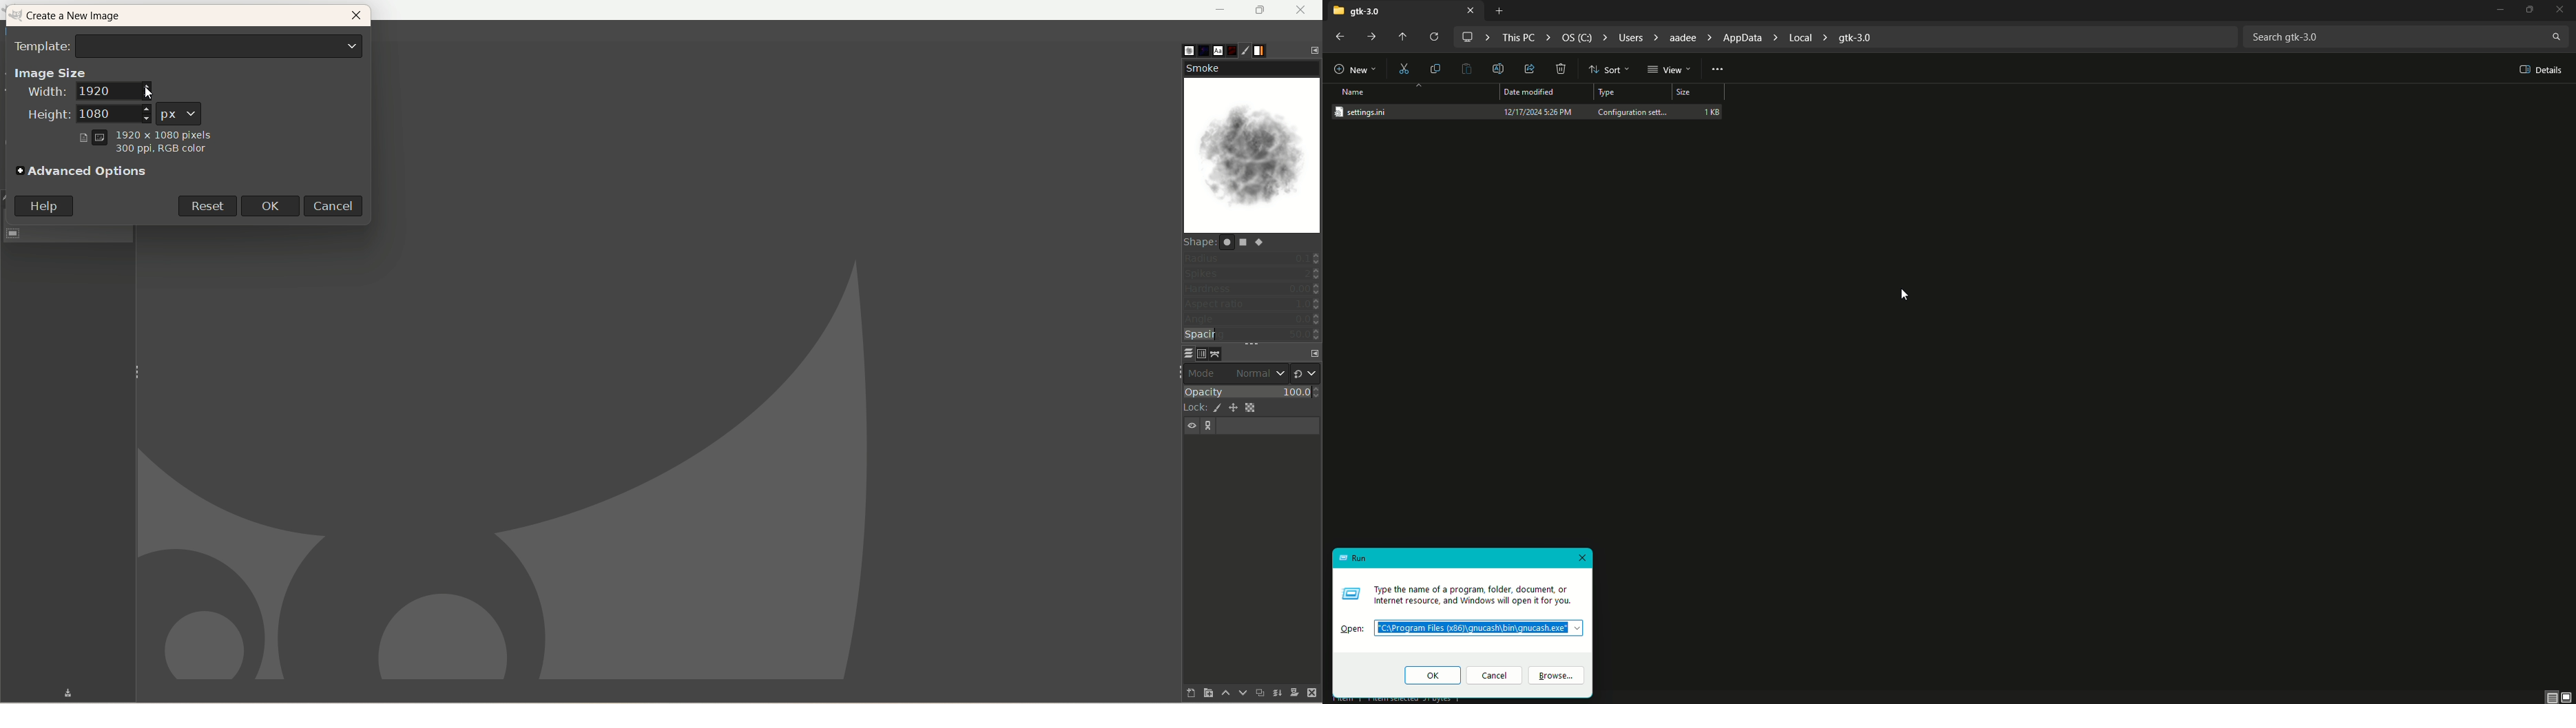 The image size is (2576, 728). Describe the element at coordinates (84, 114) in the screenshot. I see `height` at that location.